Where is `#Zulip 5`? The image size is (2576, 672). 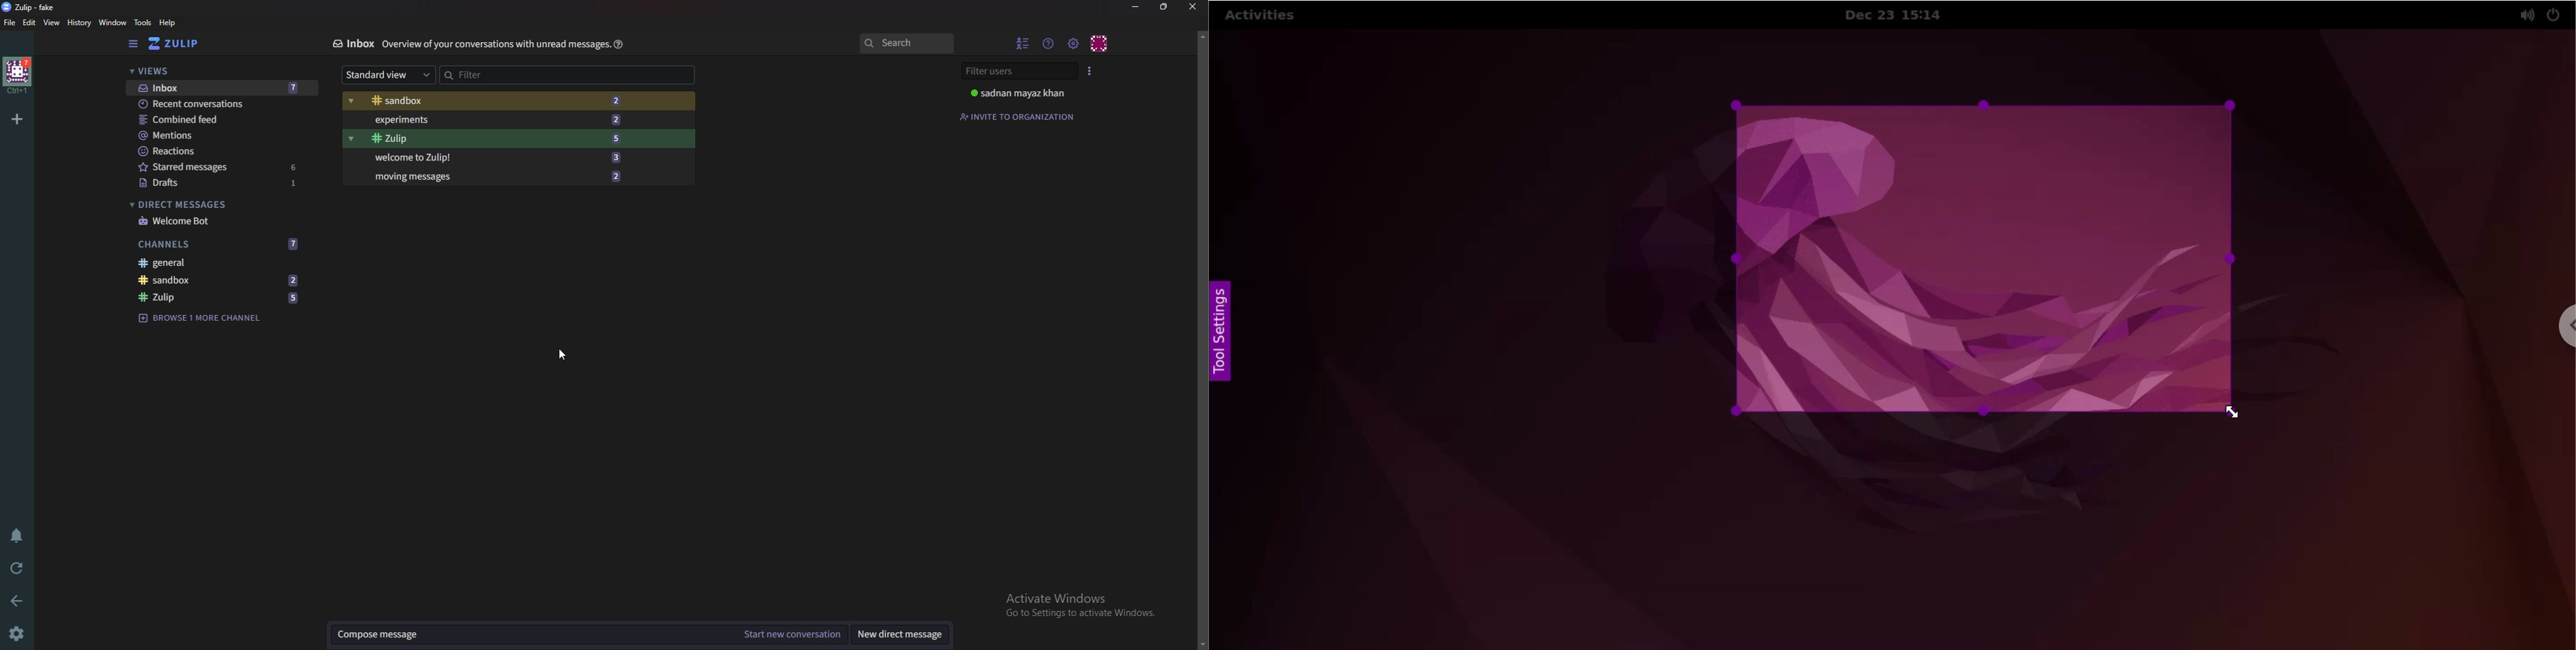 #Zulip 5 is located at coordinates (496, 139).